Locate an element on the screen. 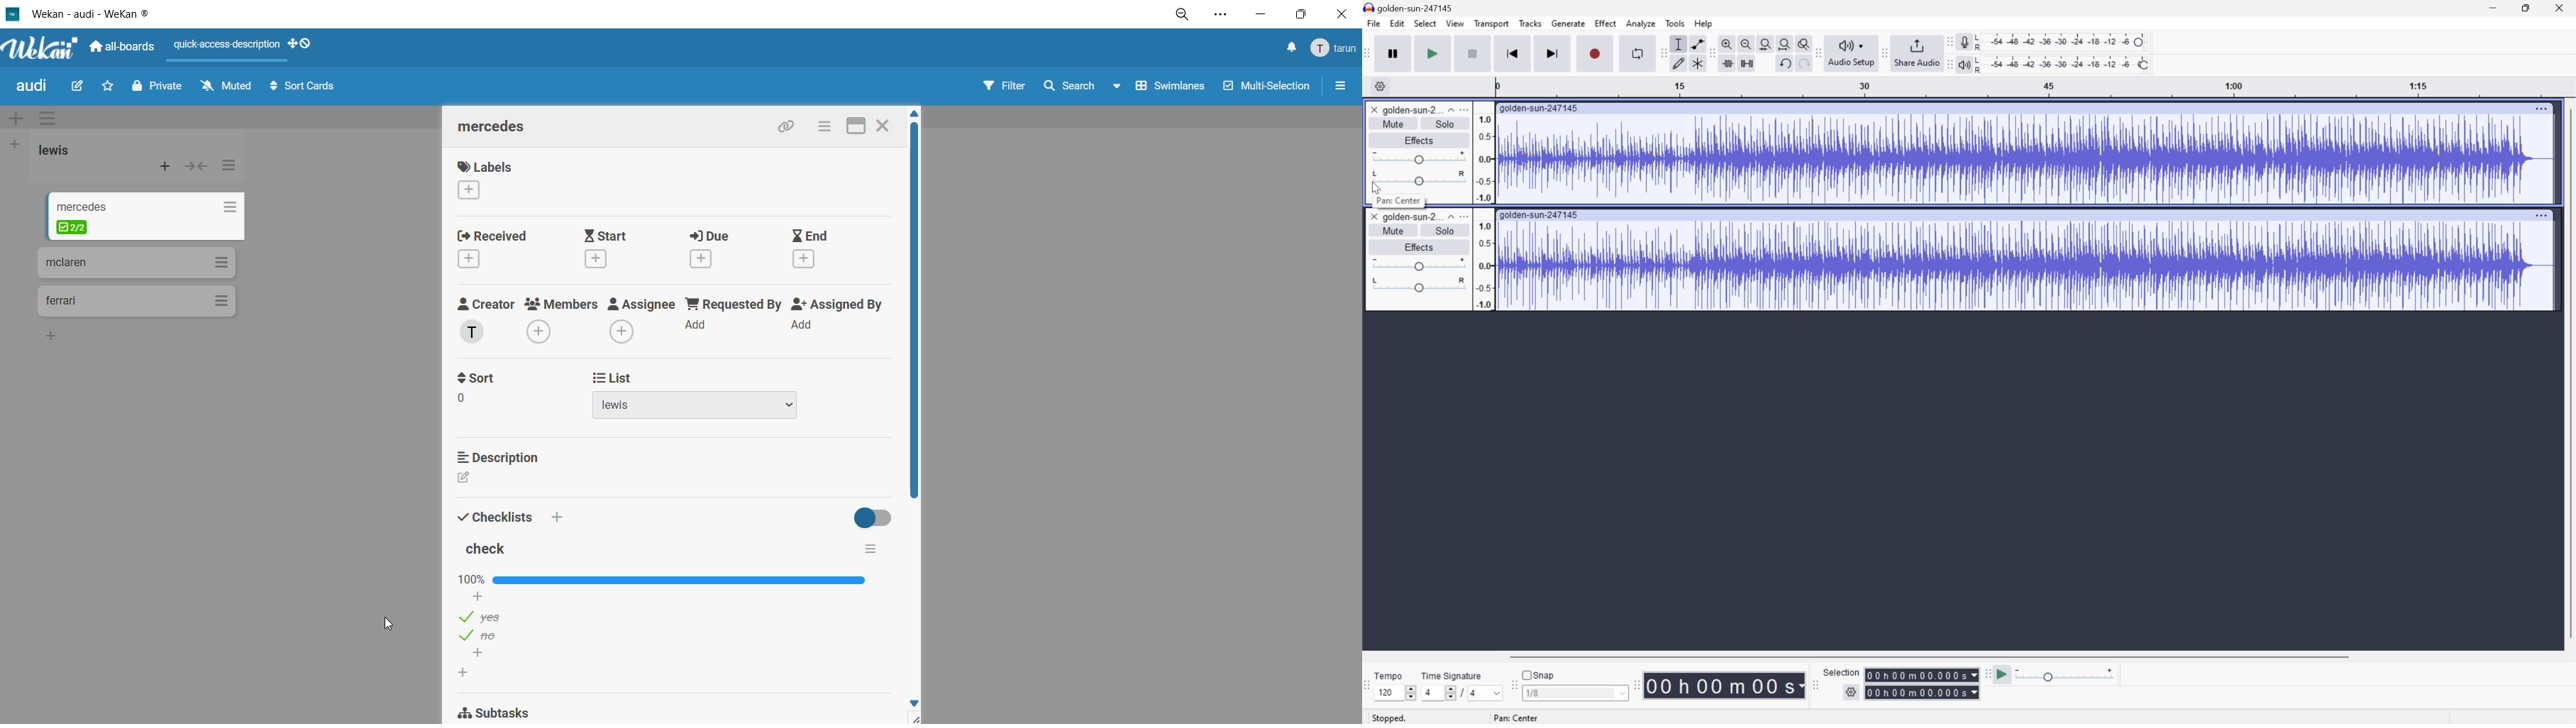 Image resolution: width=2576 pixels, height=728 pixels. Close is located at coordinates (1374, 216).